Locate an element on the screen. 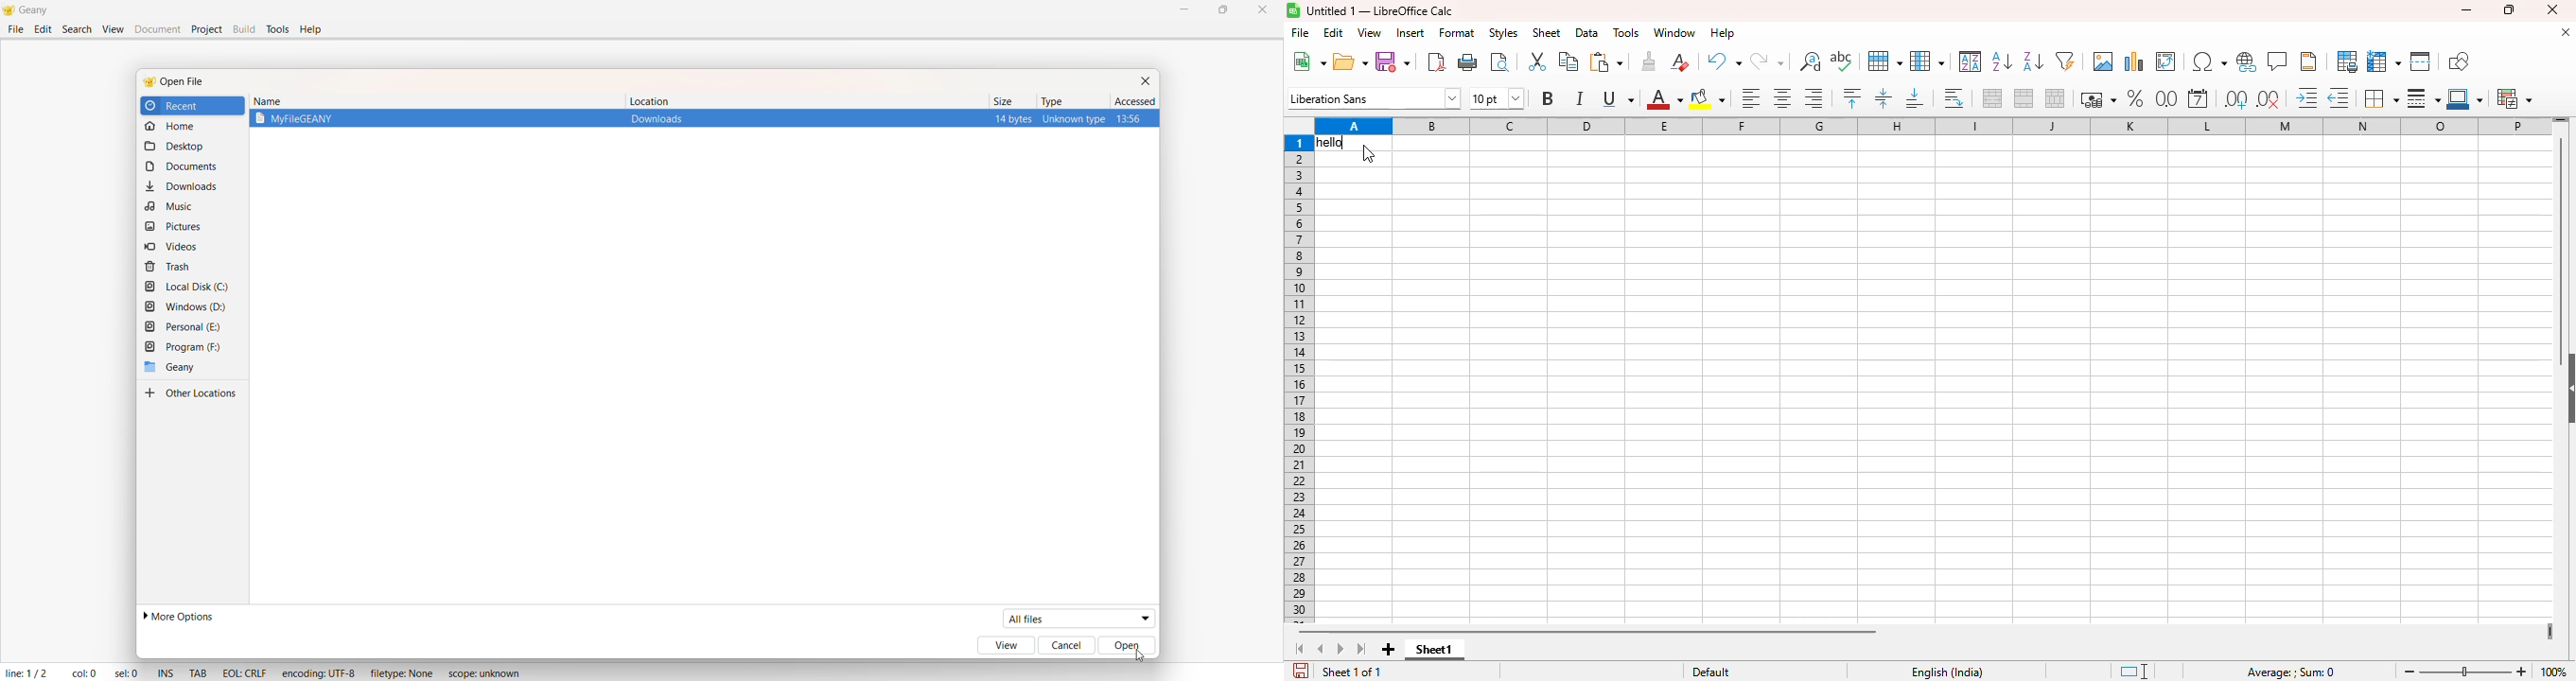 The width and height of the screenshot is (2576, 700). maximize is located at coordinates (2507, 10).